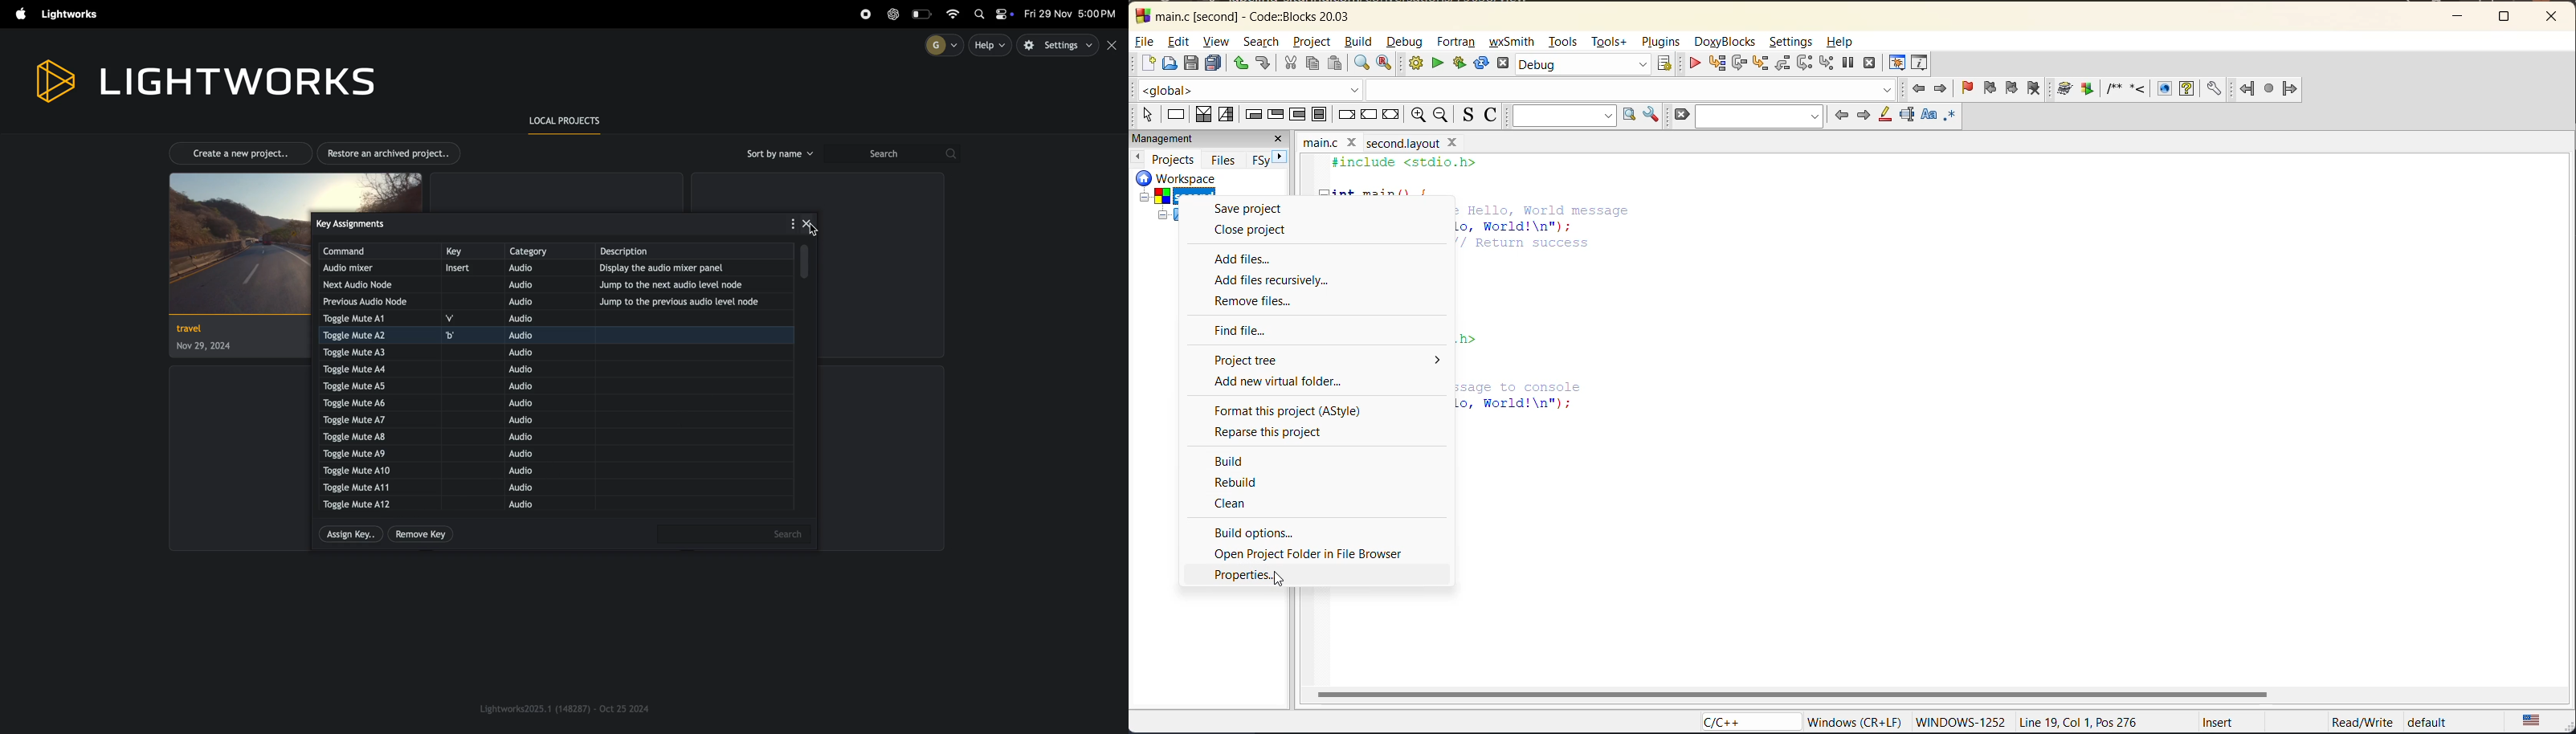 The height and width of the screenshot is (756, 2576). What do you see at coordinates (533, 488) in the screenshot?
I see `audio` at bounding box center [533, 488].